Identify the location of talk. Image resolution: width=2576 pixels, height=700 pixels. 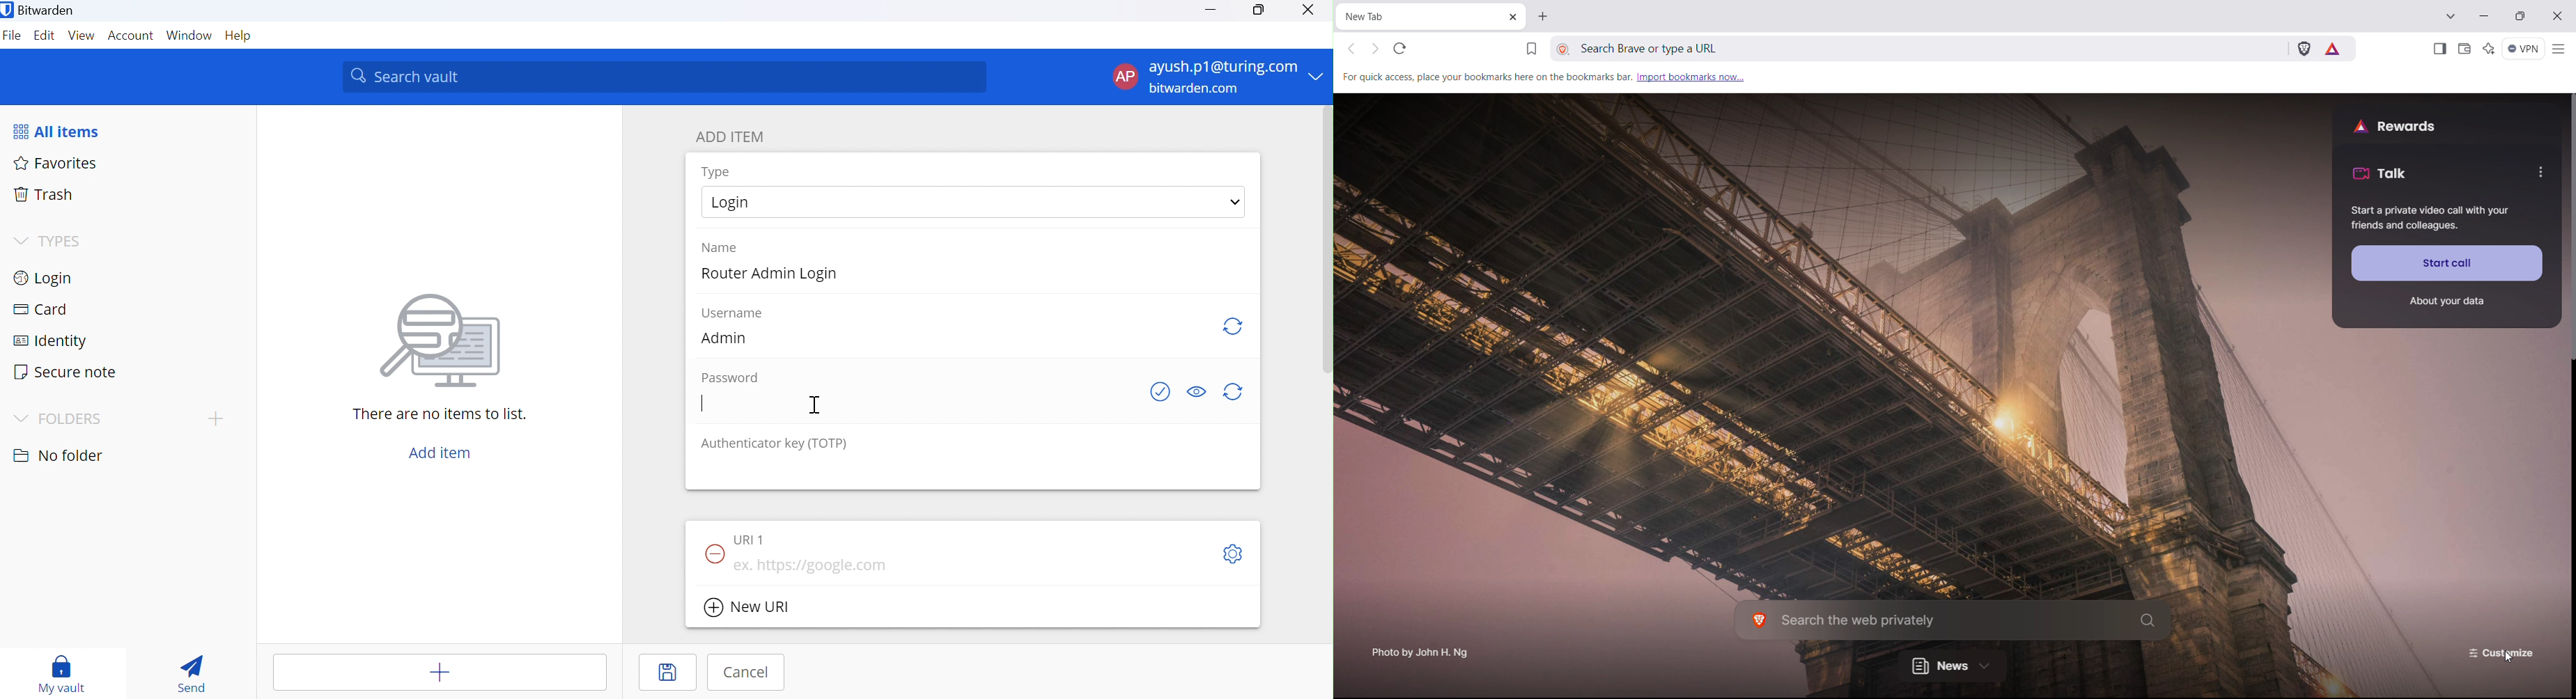
(2380, 173).